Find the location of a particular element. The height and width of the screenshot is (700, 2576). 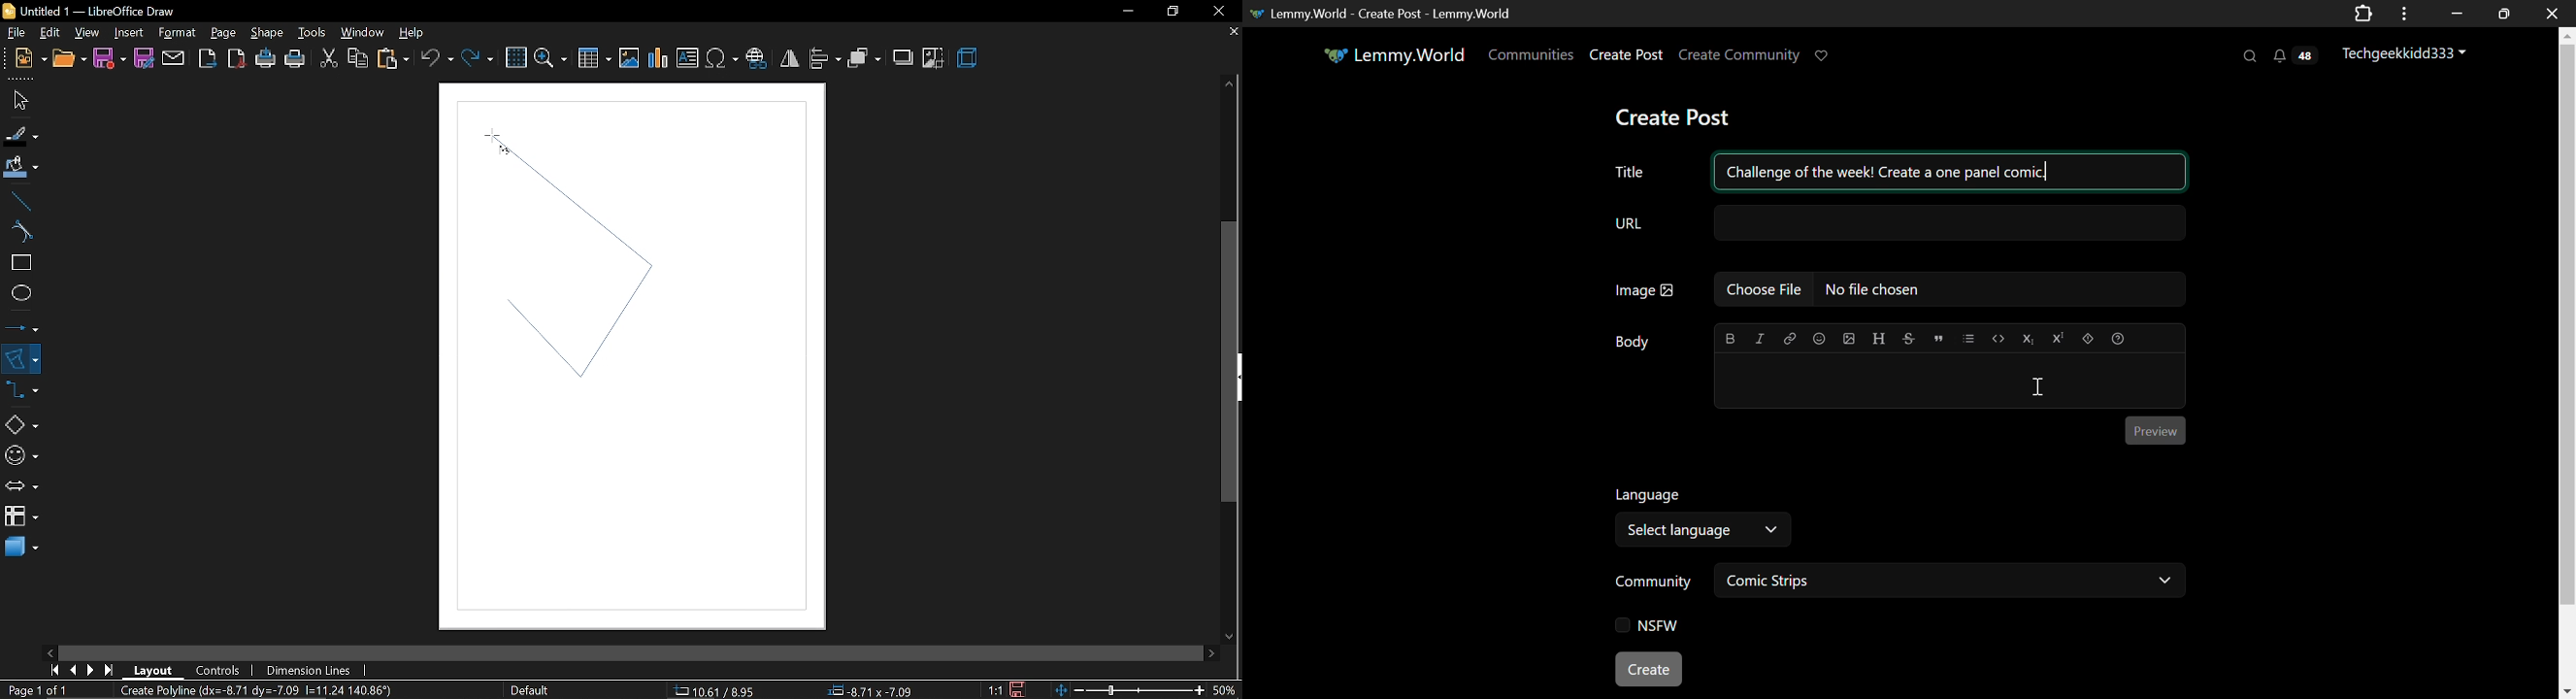

paste is located at coordinates (392, 58).